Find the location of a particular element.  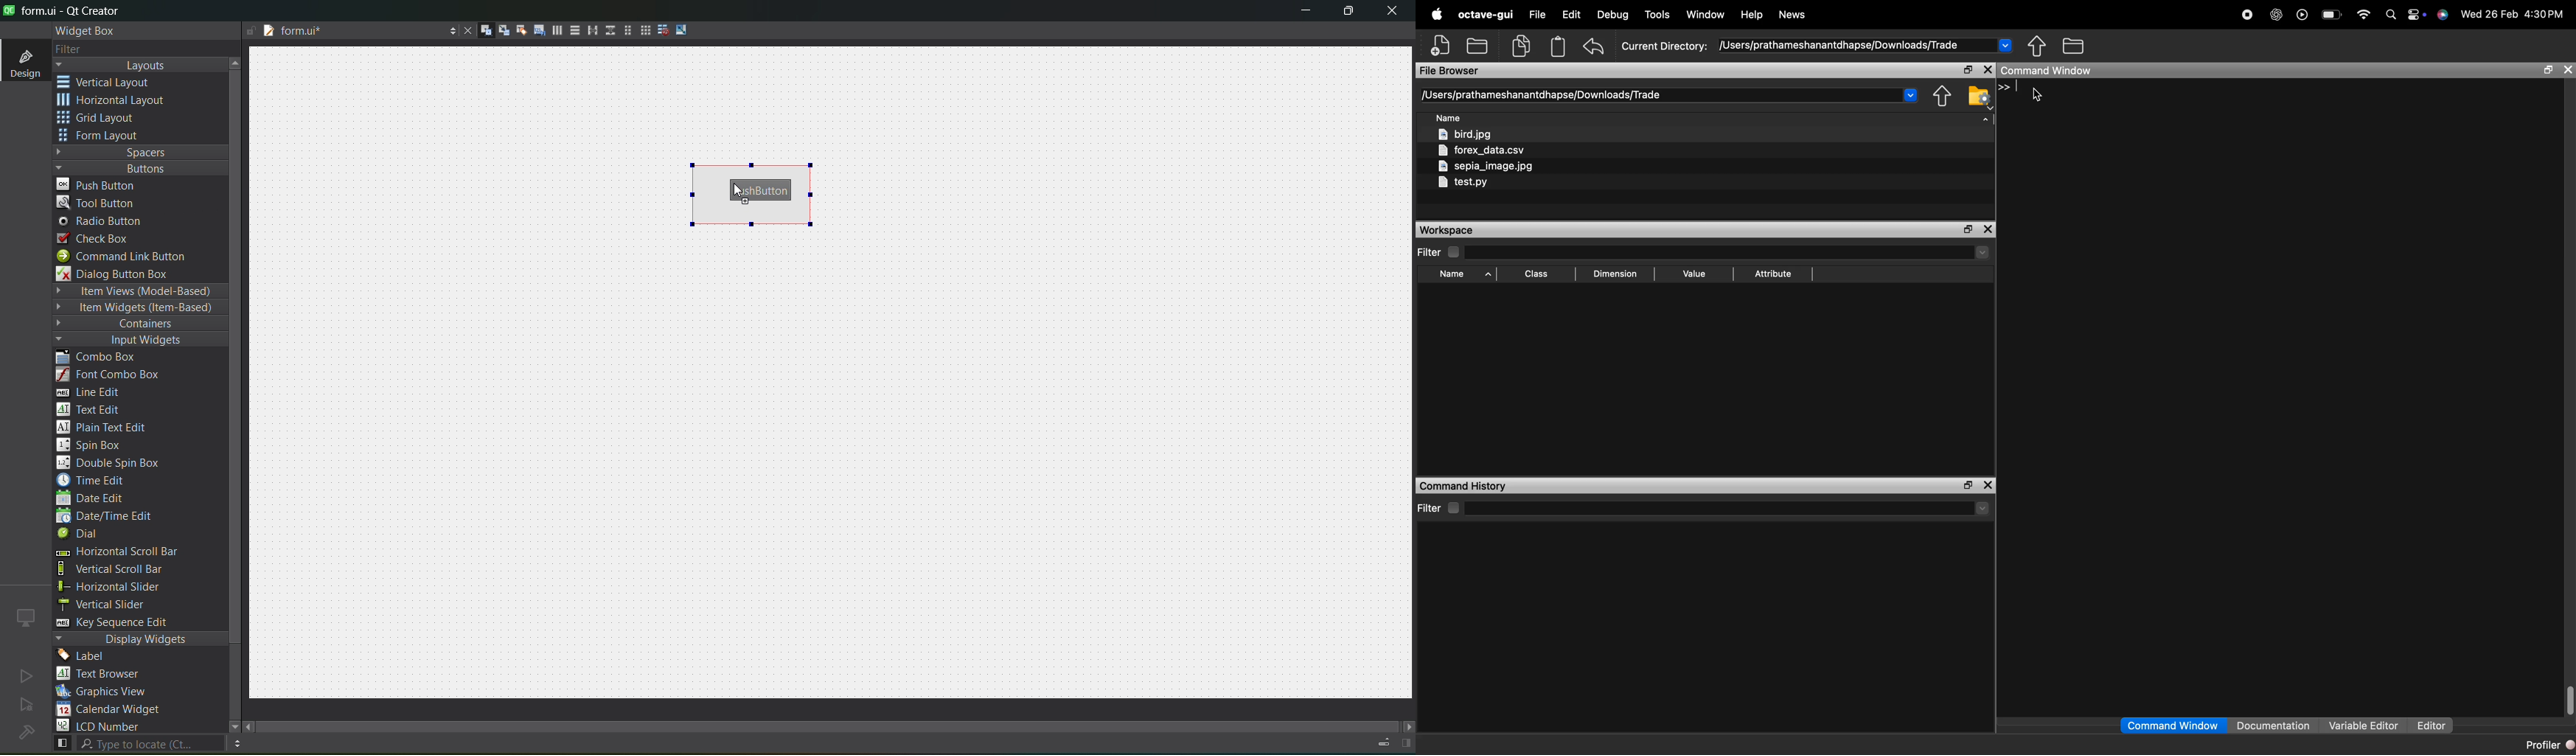

filter is located at coordinates (80, 50).